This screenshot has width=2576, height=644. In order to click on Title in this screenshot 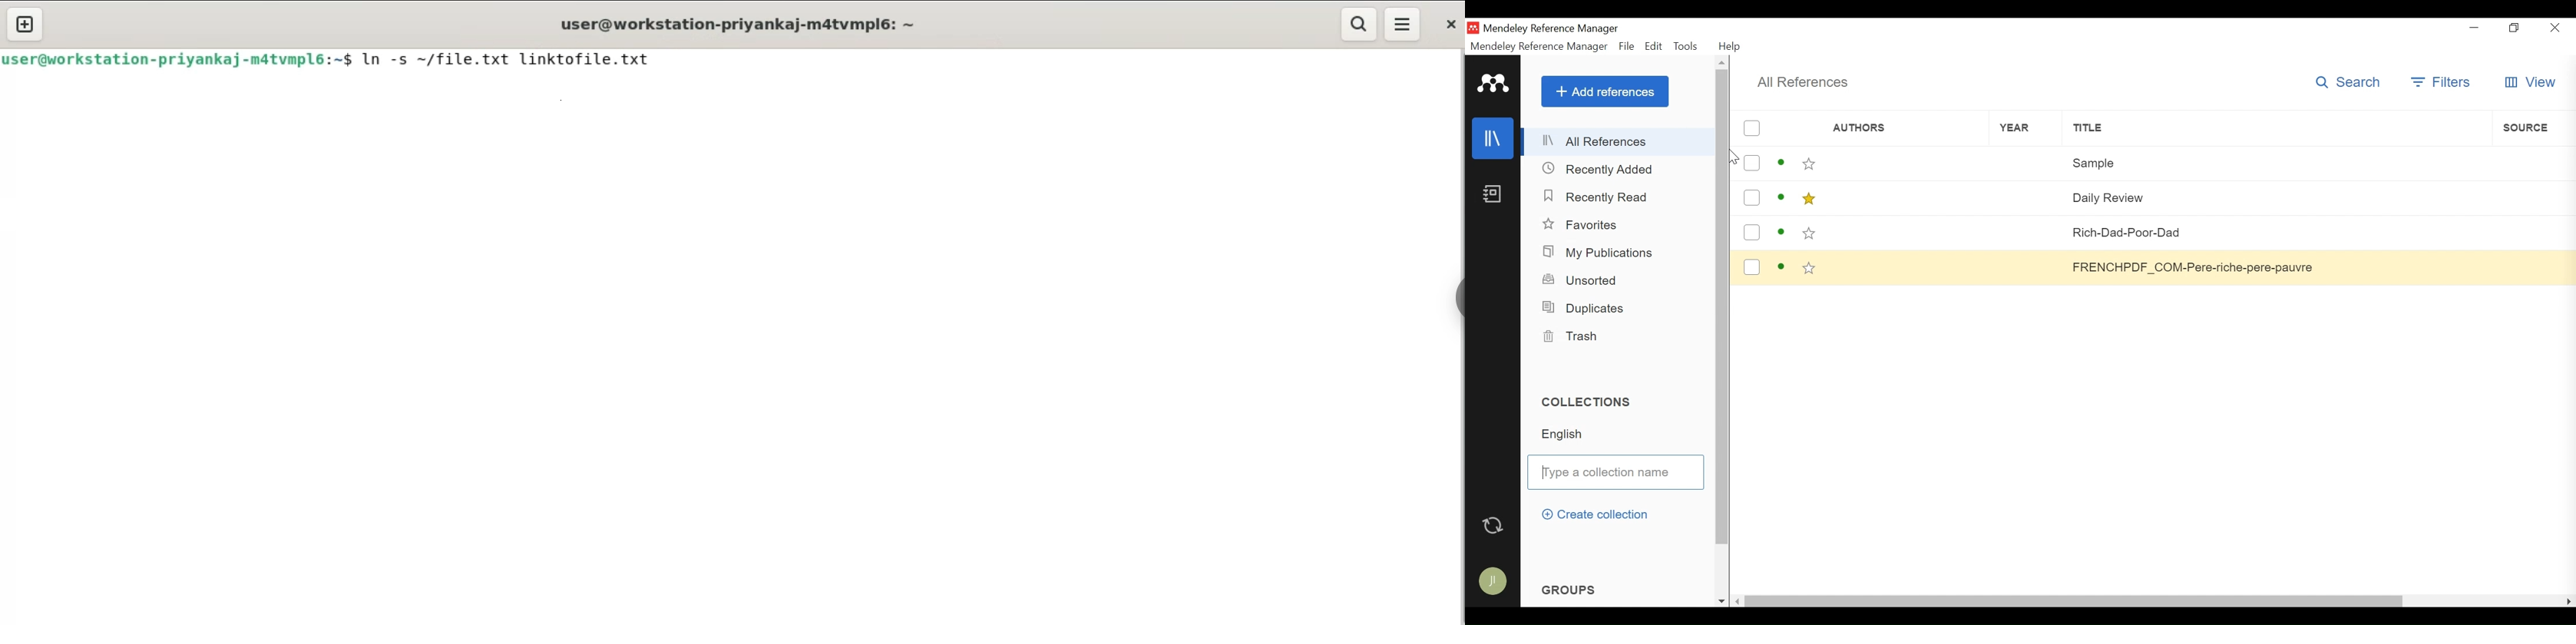, I will do `click(2276, 128)`.